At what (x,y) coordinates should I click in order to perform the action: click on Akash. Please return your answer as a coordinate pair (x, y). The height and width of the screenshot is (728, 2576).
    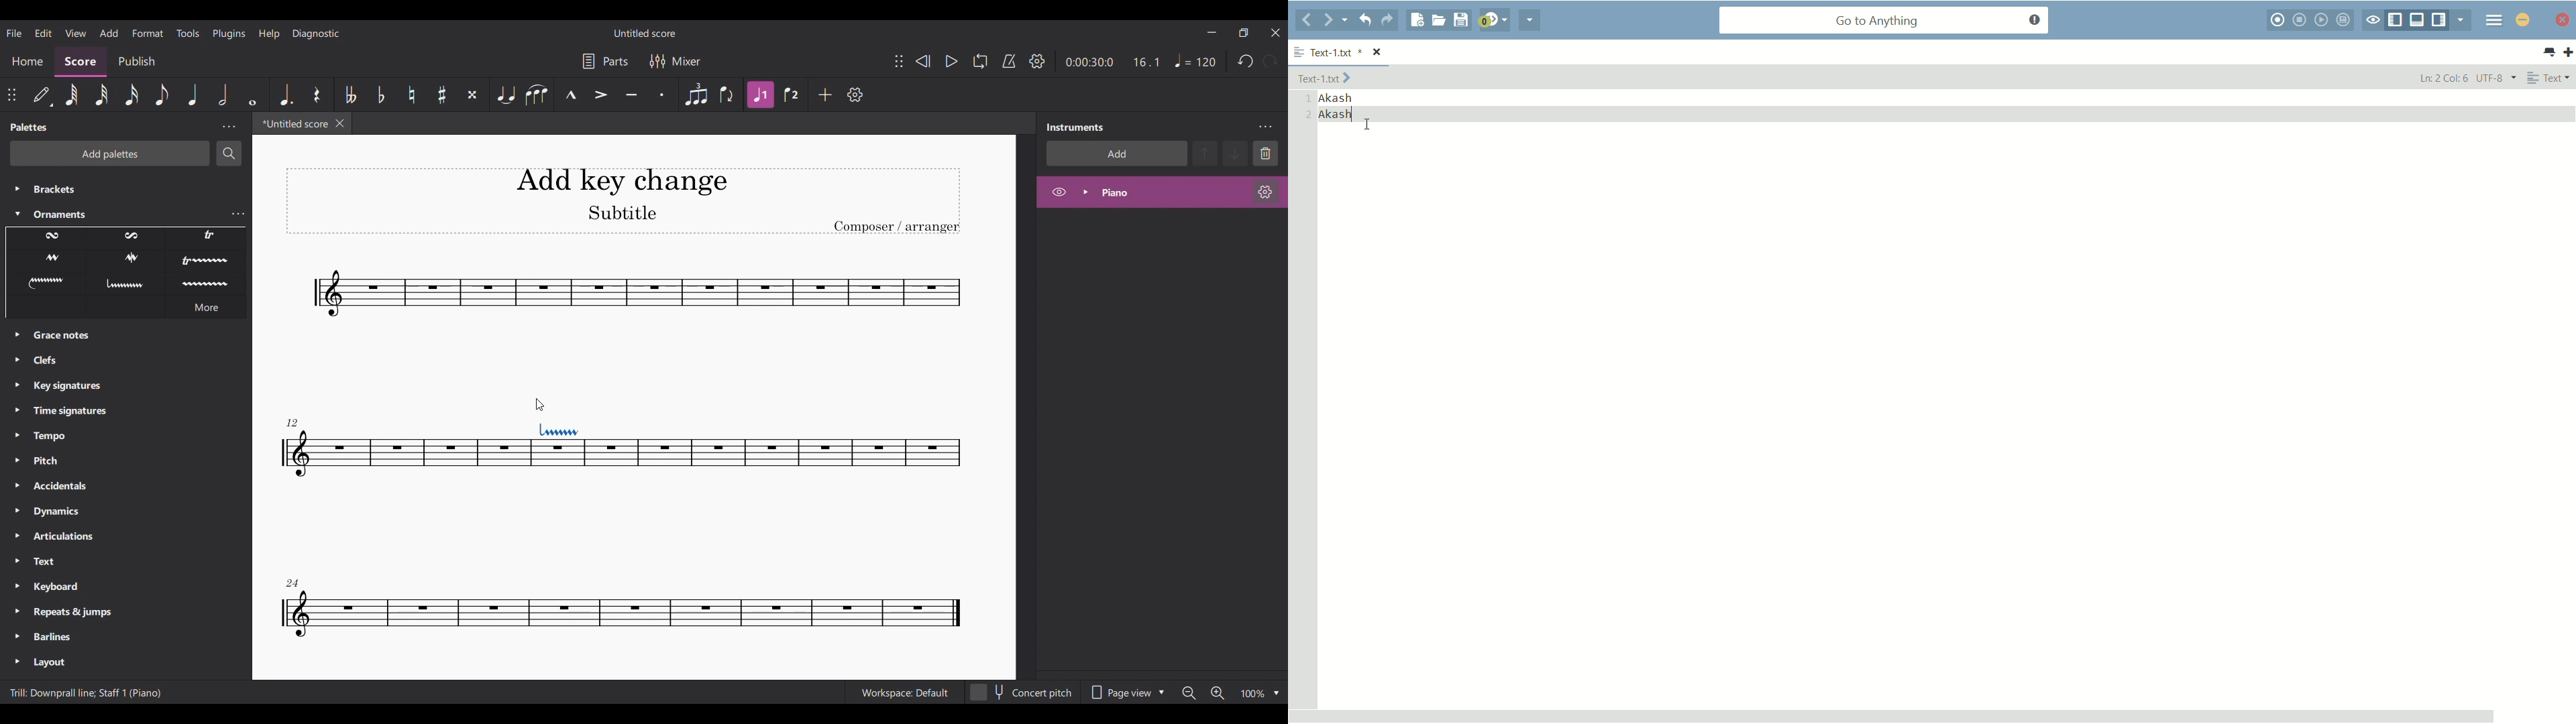
    Looking at the image, I should click on (1337, 97).